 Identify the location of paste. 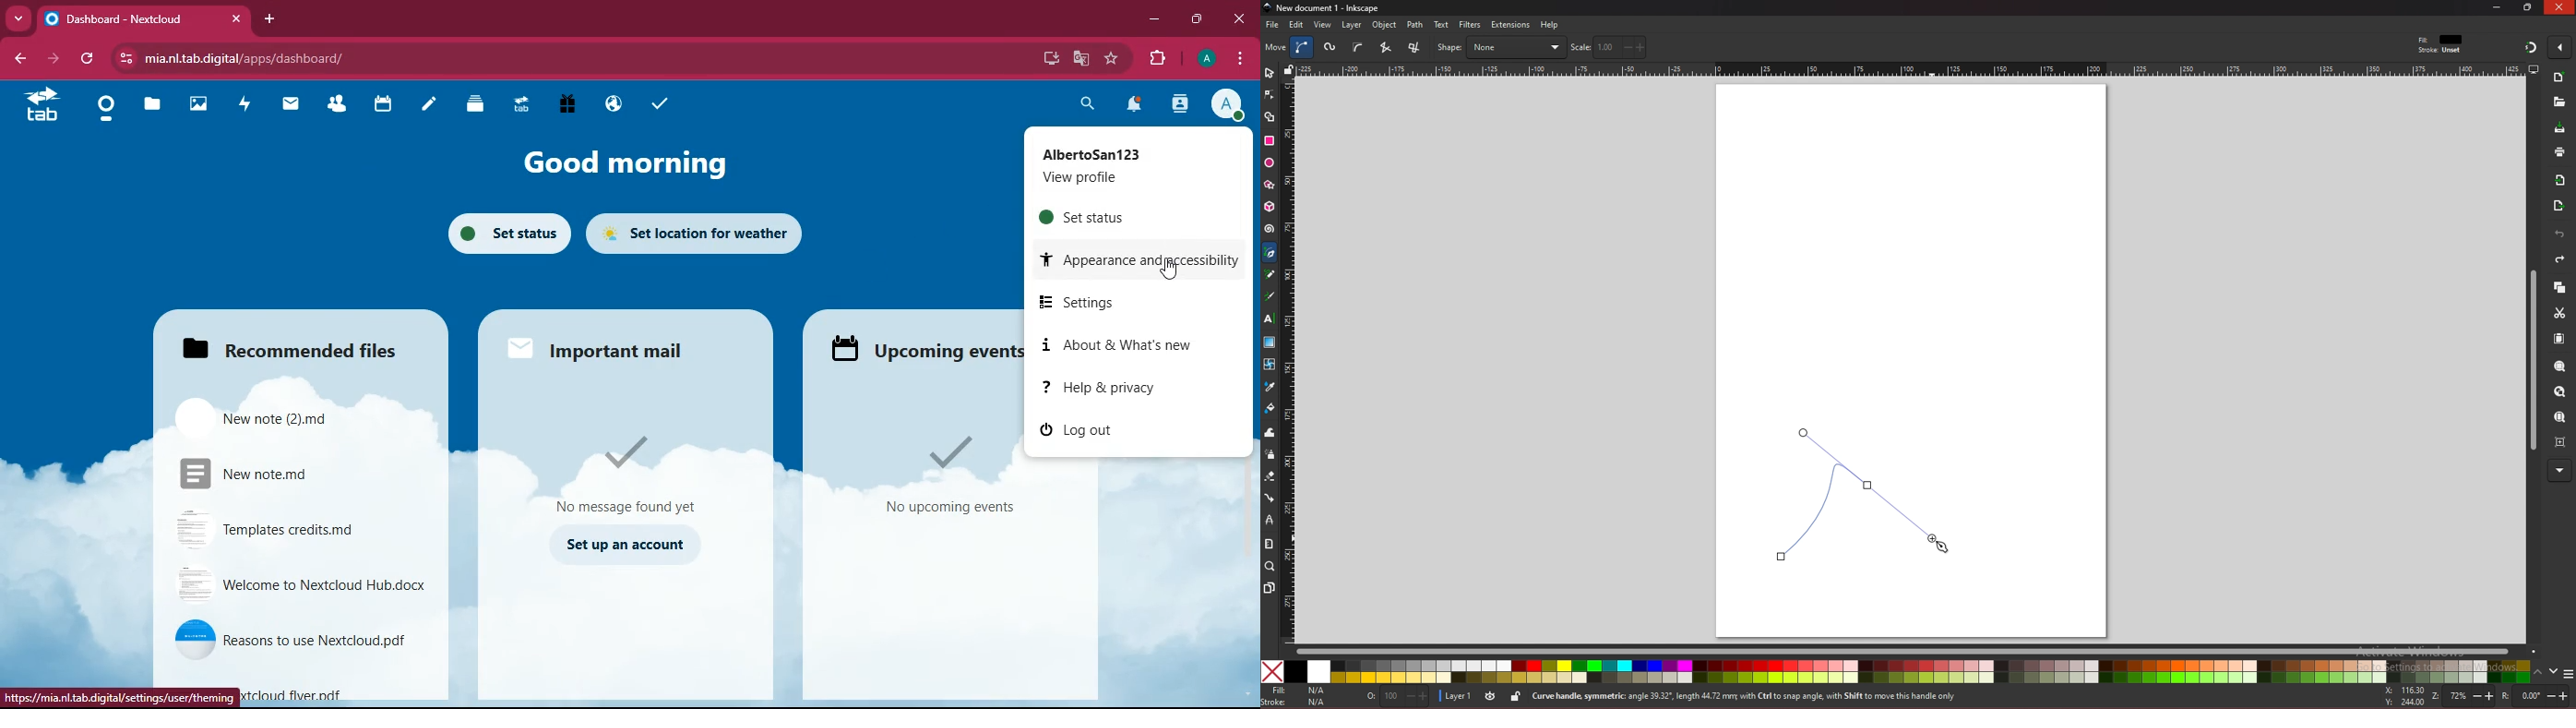
(2559, 339).